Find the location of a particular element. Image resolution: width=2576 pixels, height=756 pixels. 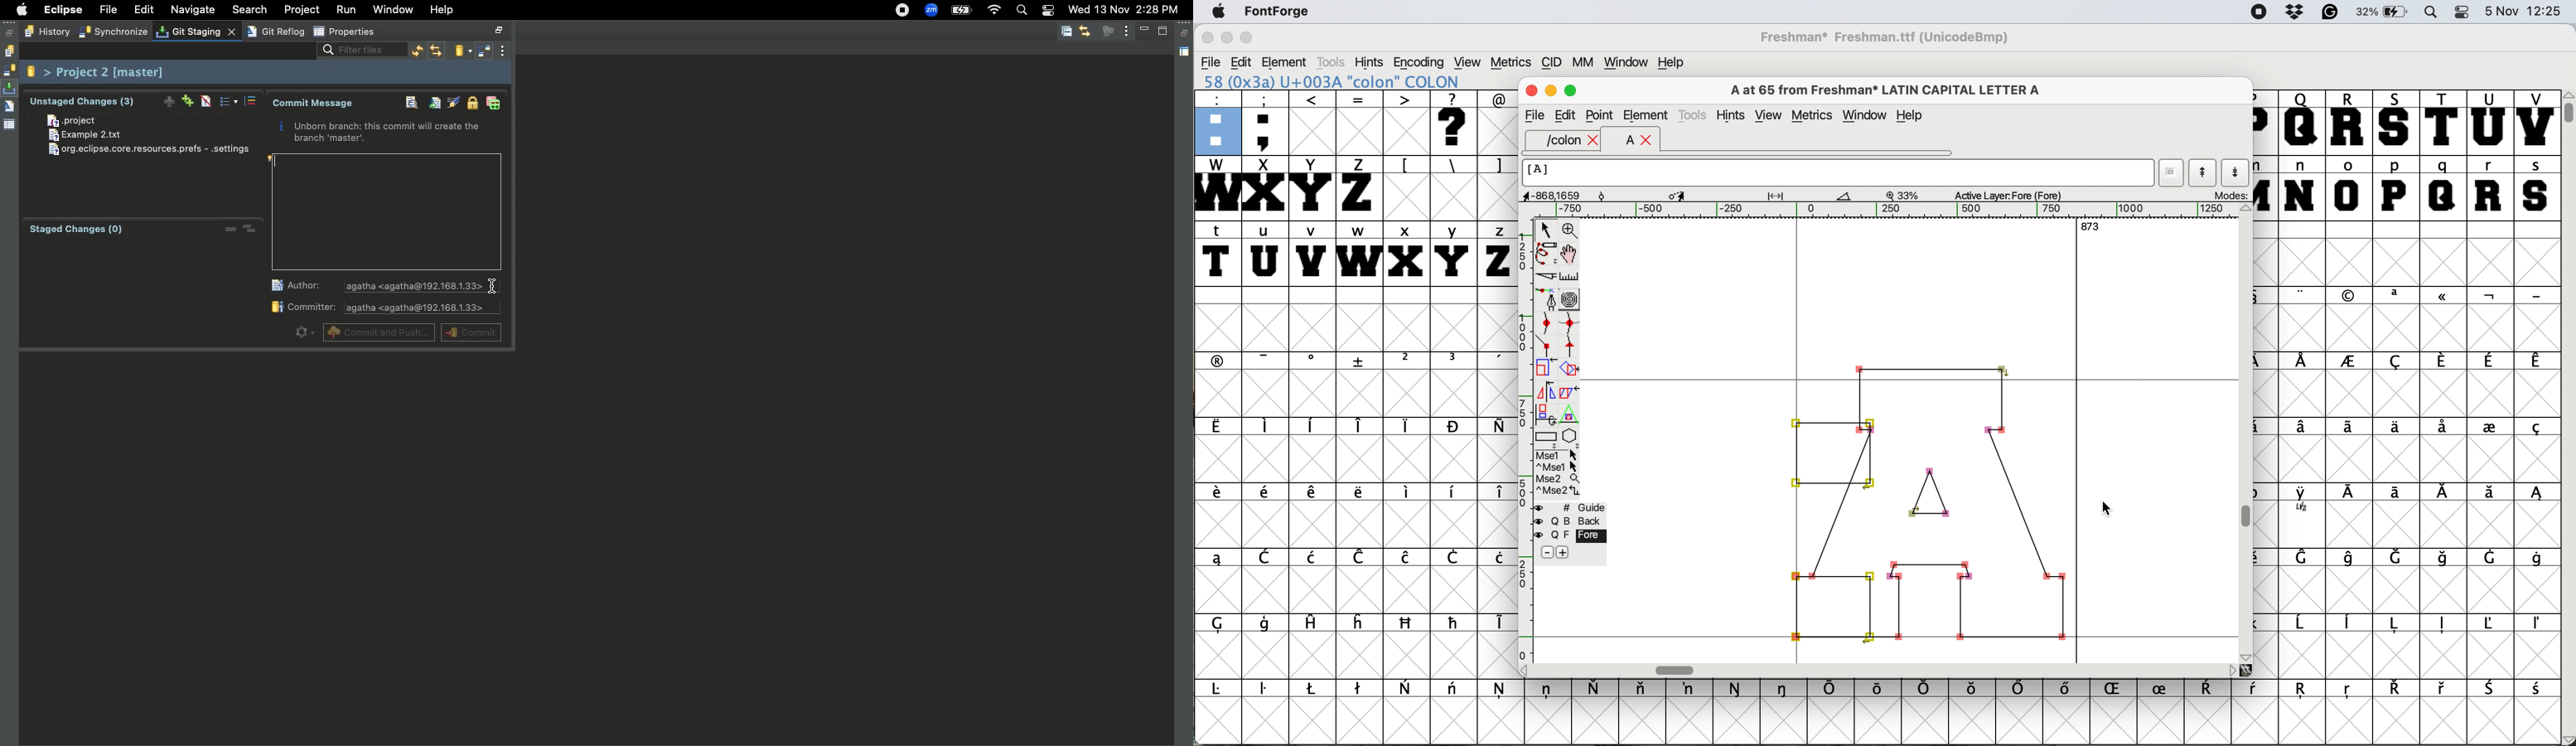

symbol is located at coordinates (2490, 296).